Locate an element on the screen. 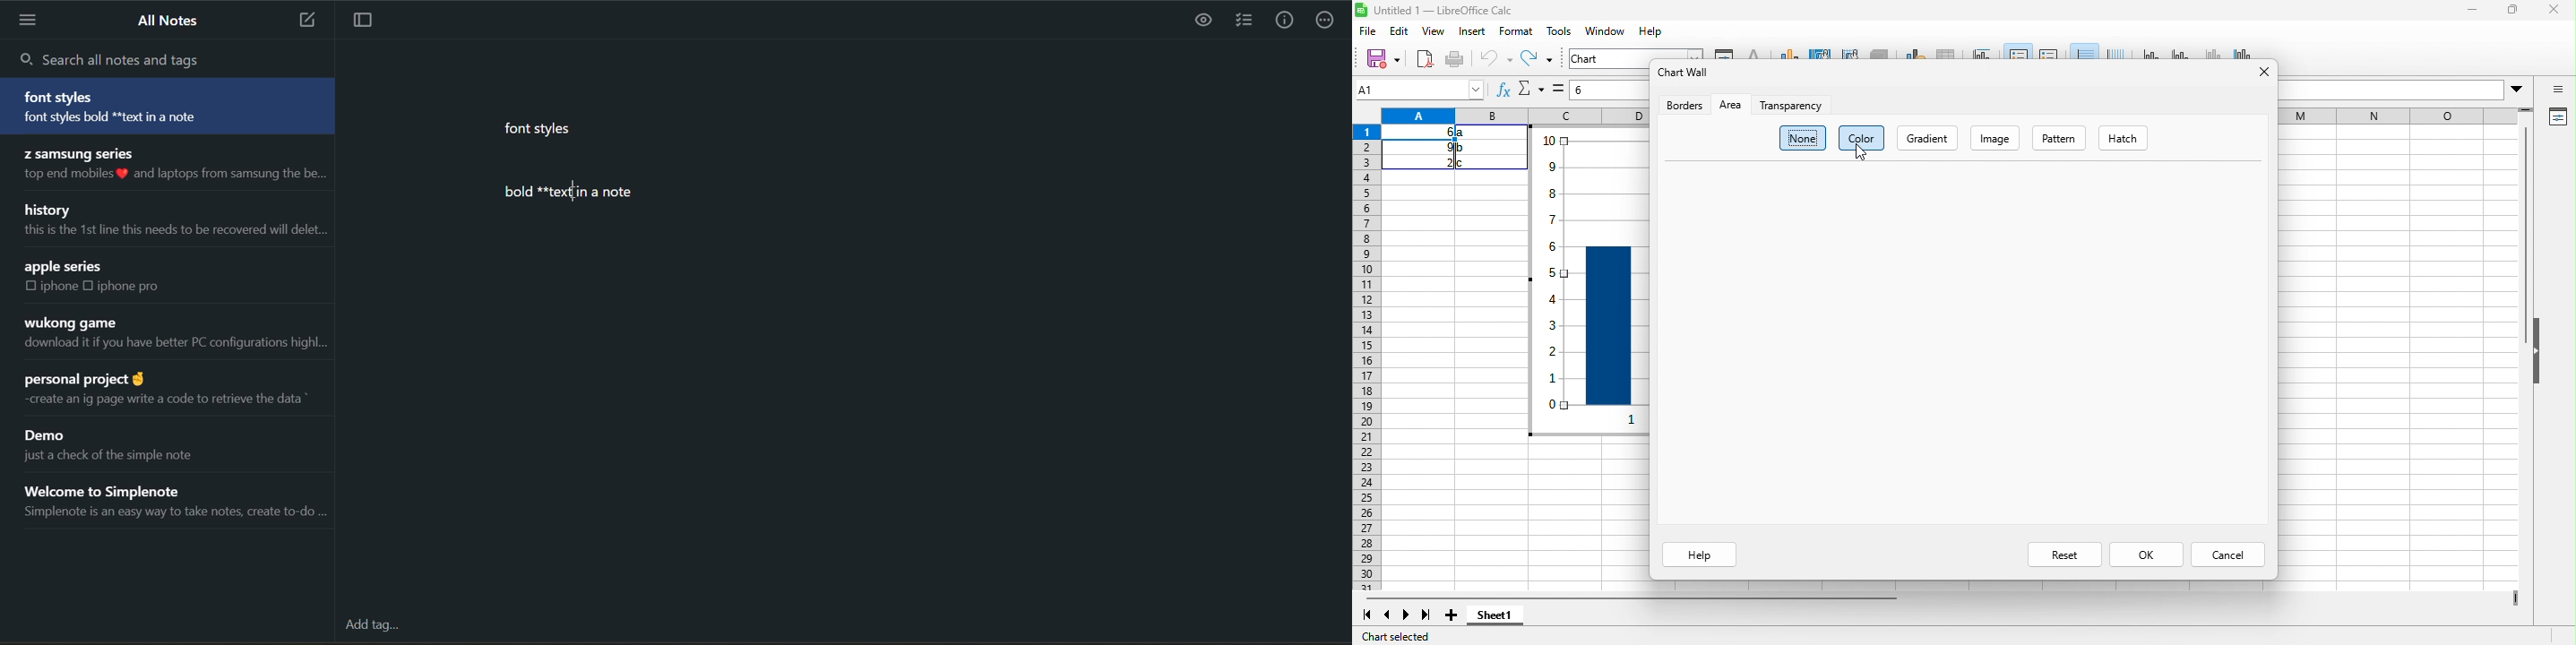 The height and width of the screenshot is (672, 2576). new sheet is located at coordinates (1453, 618).